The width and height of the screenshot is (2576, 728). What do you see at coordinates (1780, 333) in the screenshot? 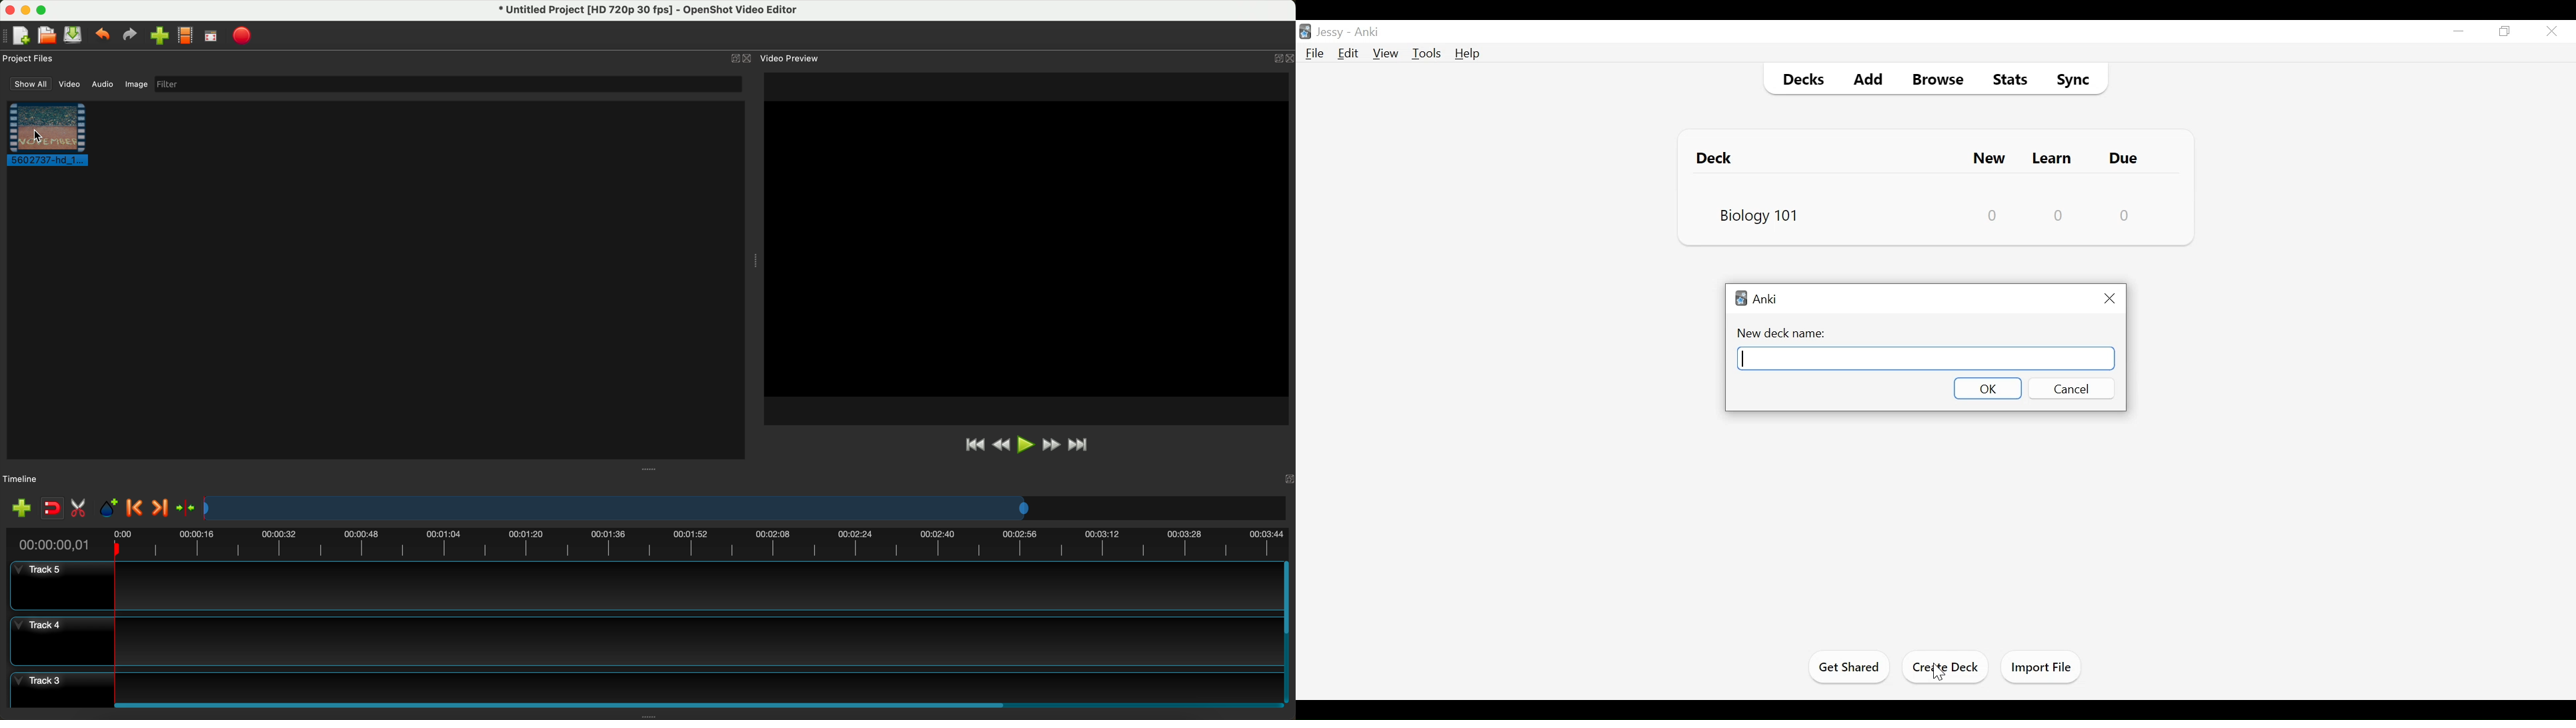
I see `New Deck Name` at bounding box center [1780, 333].